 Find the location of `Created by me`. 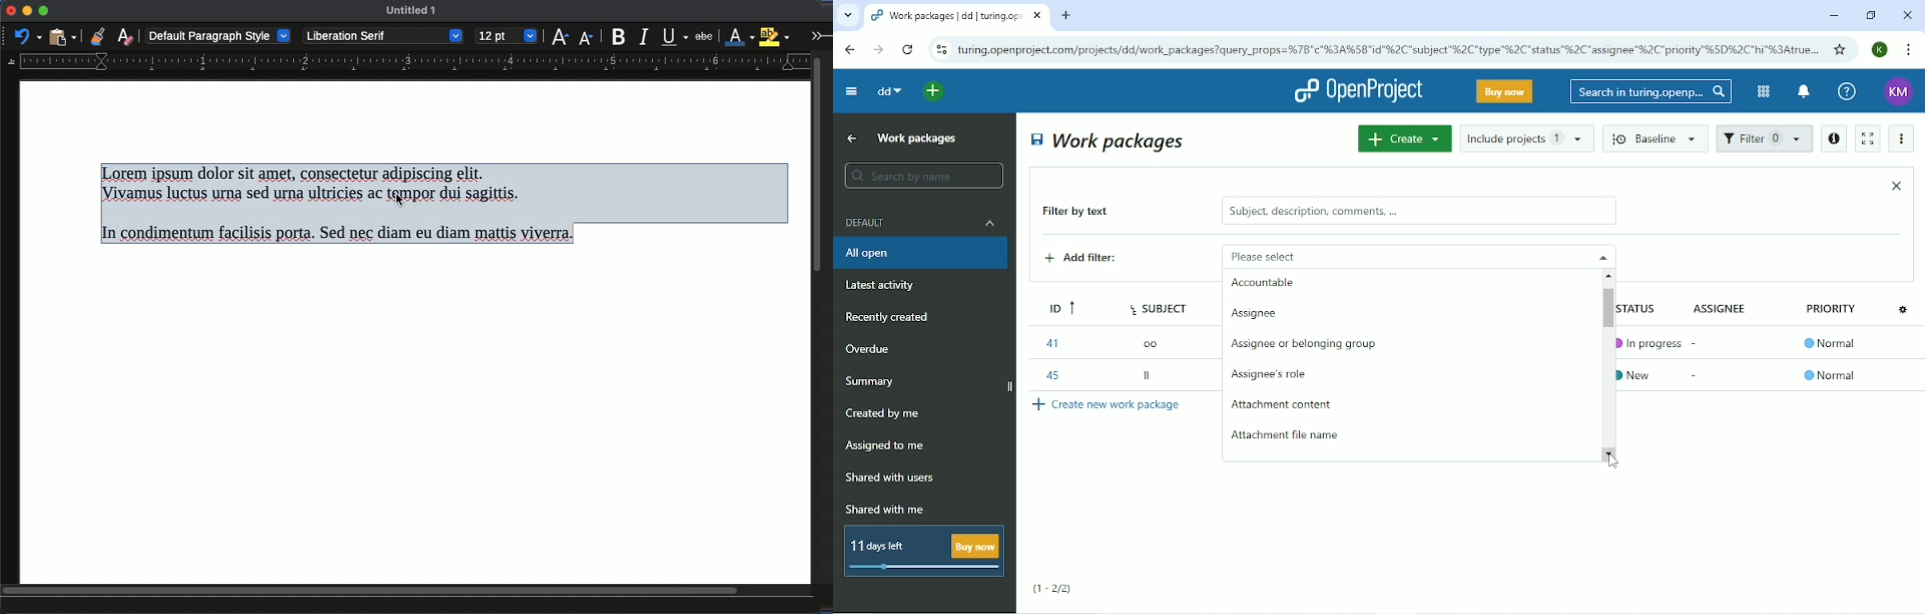

Created by me is located at coordinates (886, 414).